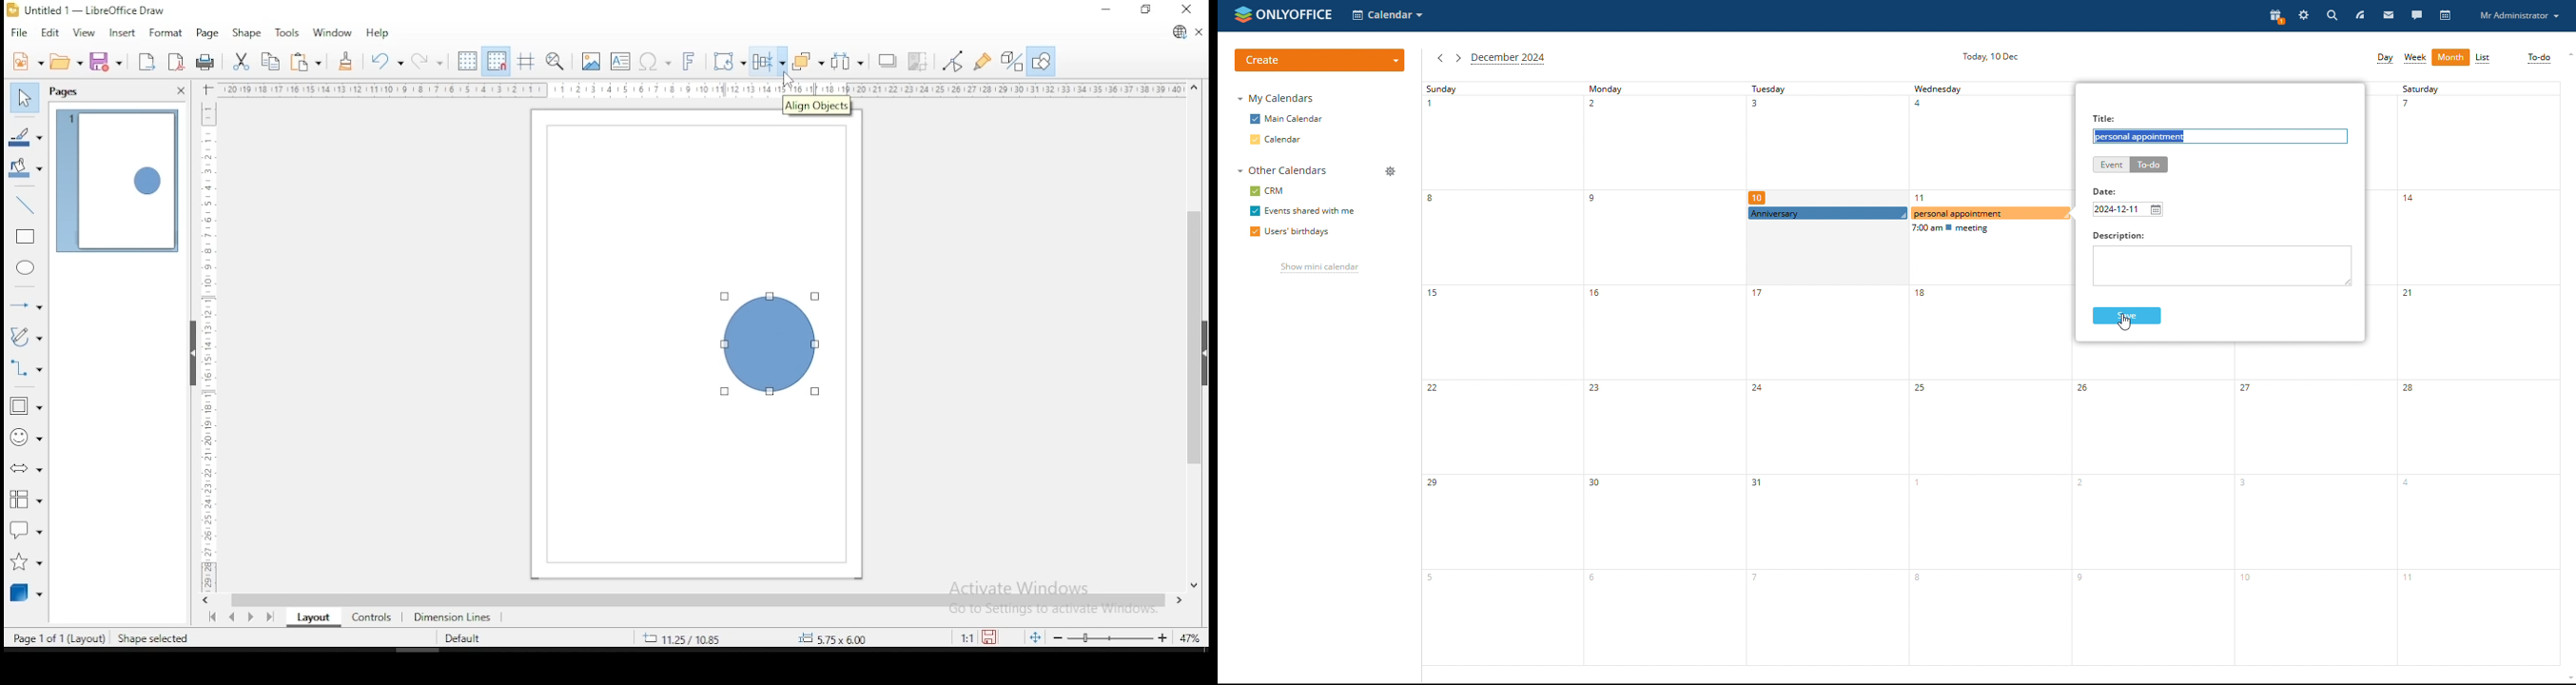 The image size is (2576, 700). What do you see at coordinates (379, 32) in the screenshot?
I see `help` at bounding box center [379, 32].